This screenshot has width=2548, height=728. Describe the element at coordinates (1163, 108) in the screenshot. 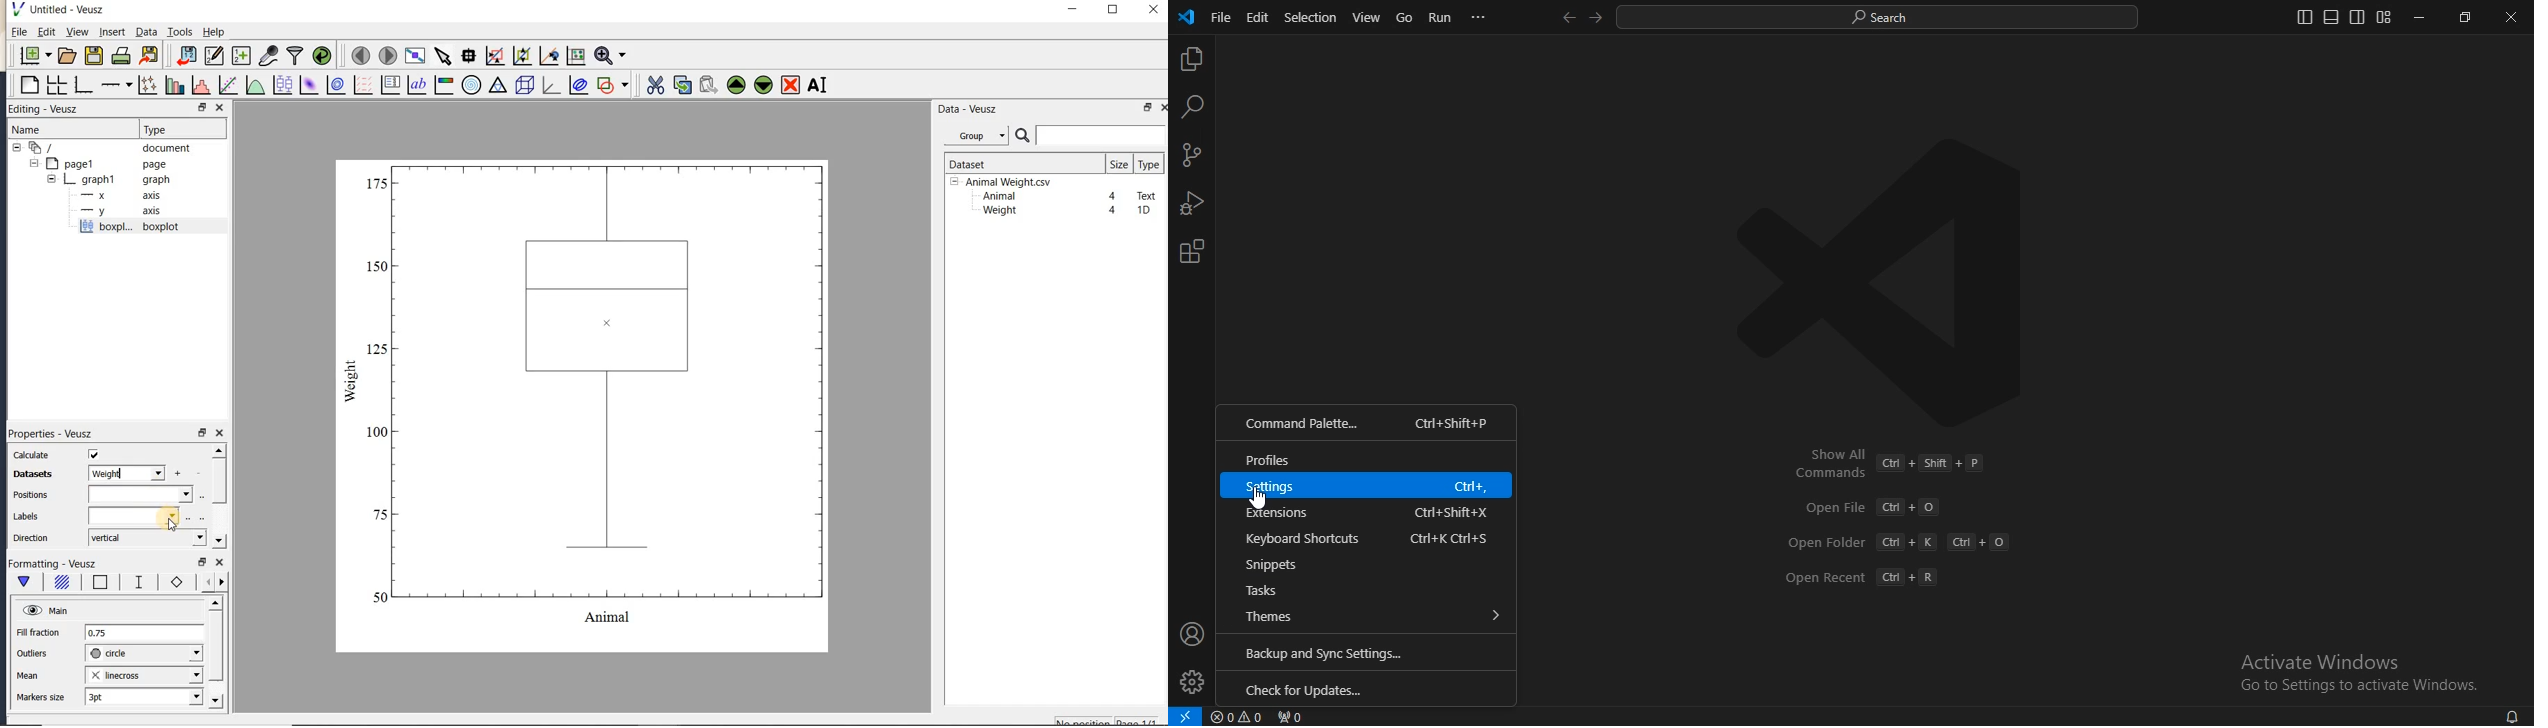

I see `close` at that location.